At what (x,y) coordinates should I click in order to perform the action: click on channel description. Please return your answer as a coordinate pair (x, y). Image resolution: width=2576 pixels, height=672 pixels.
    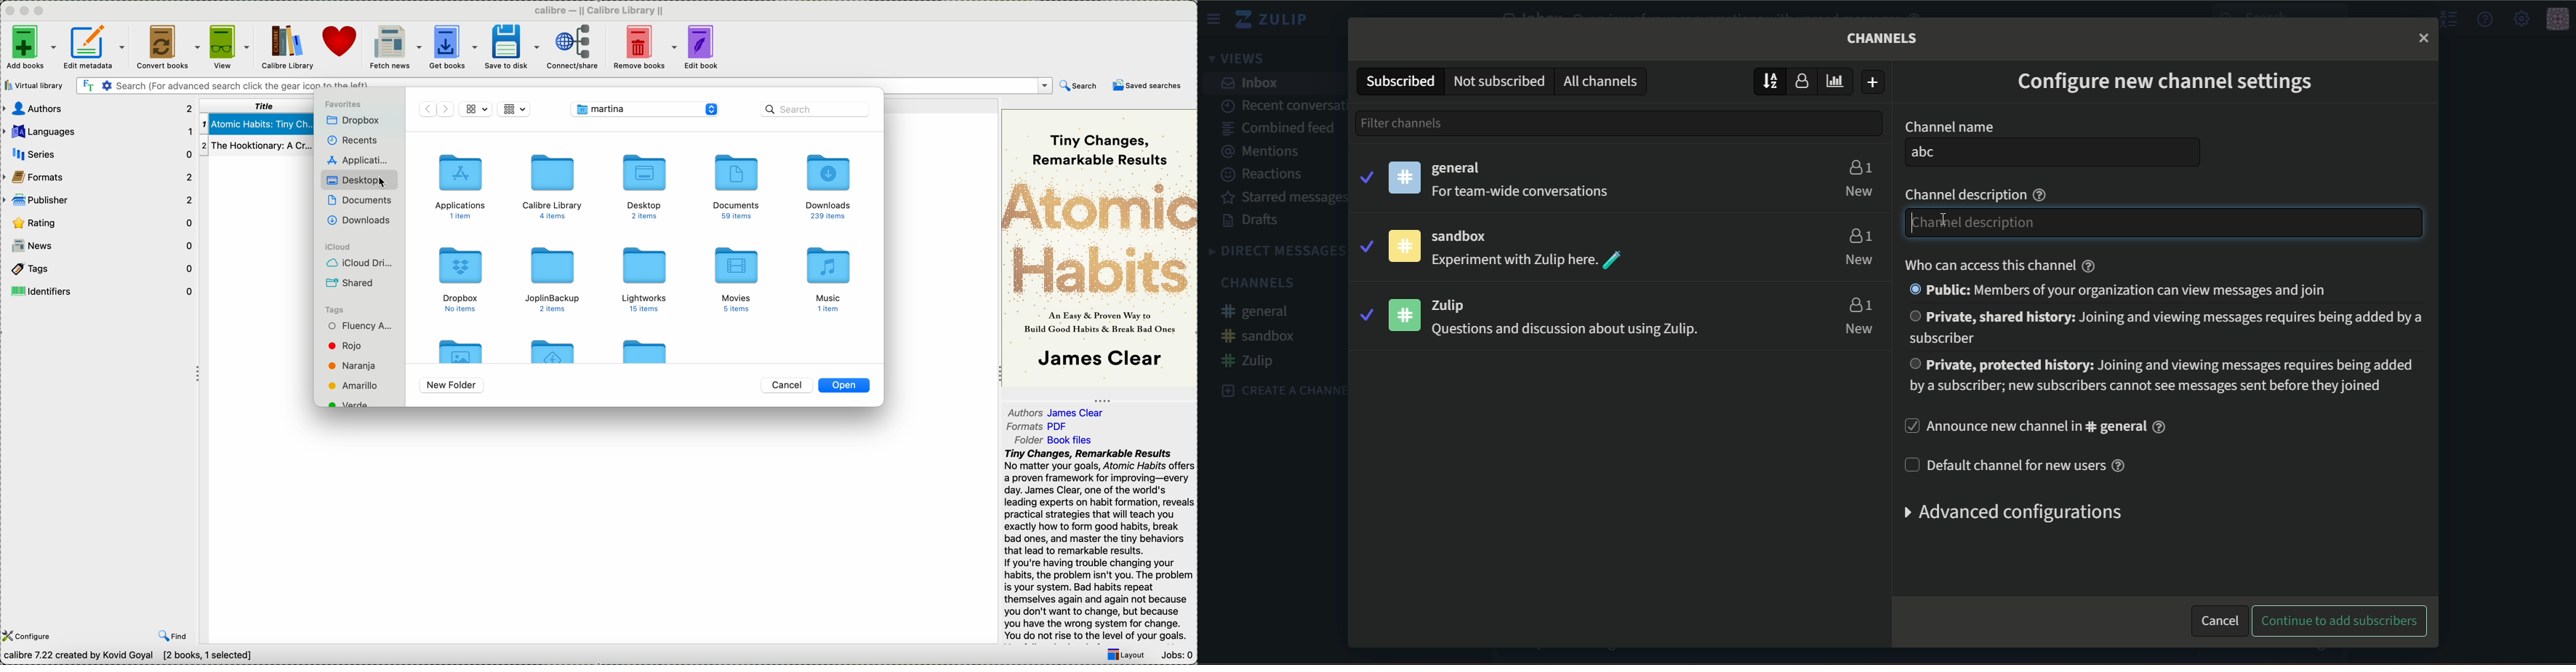
    Looking at the image, I should click on (1979, 193).